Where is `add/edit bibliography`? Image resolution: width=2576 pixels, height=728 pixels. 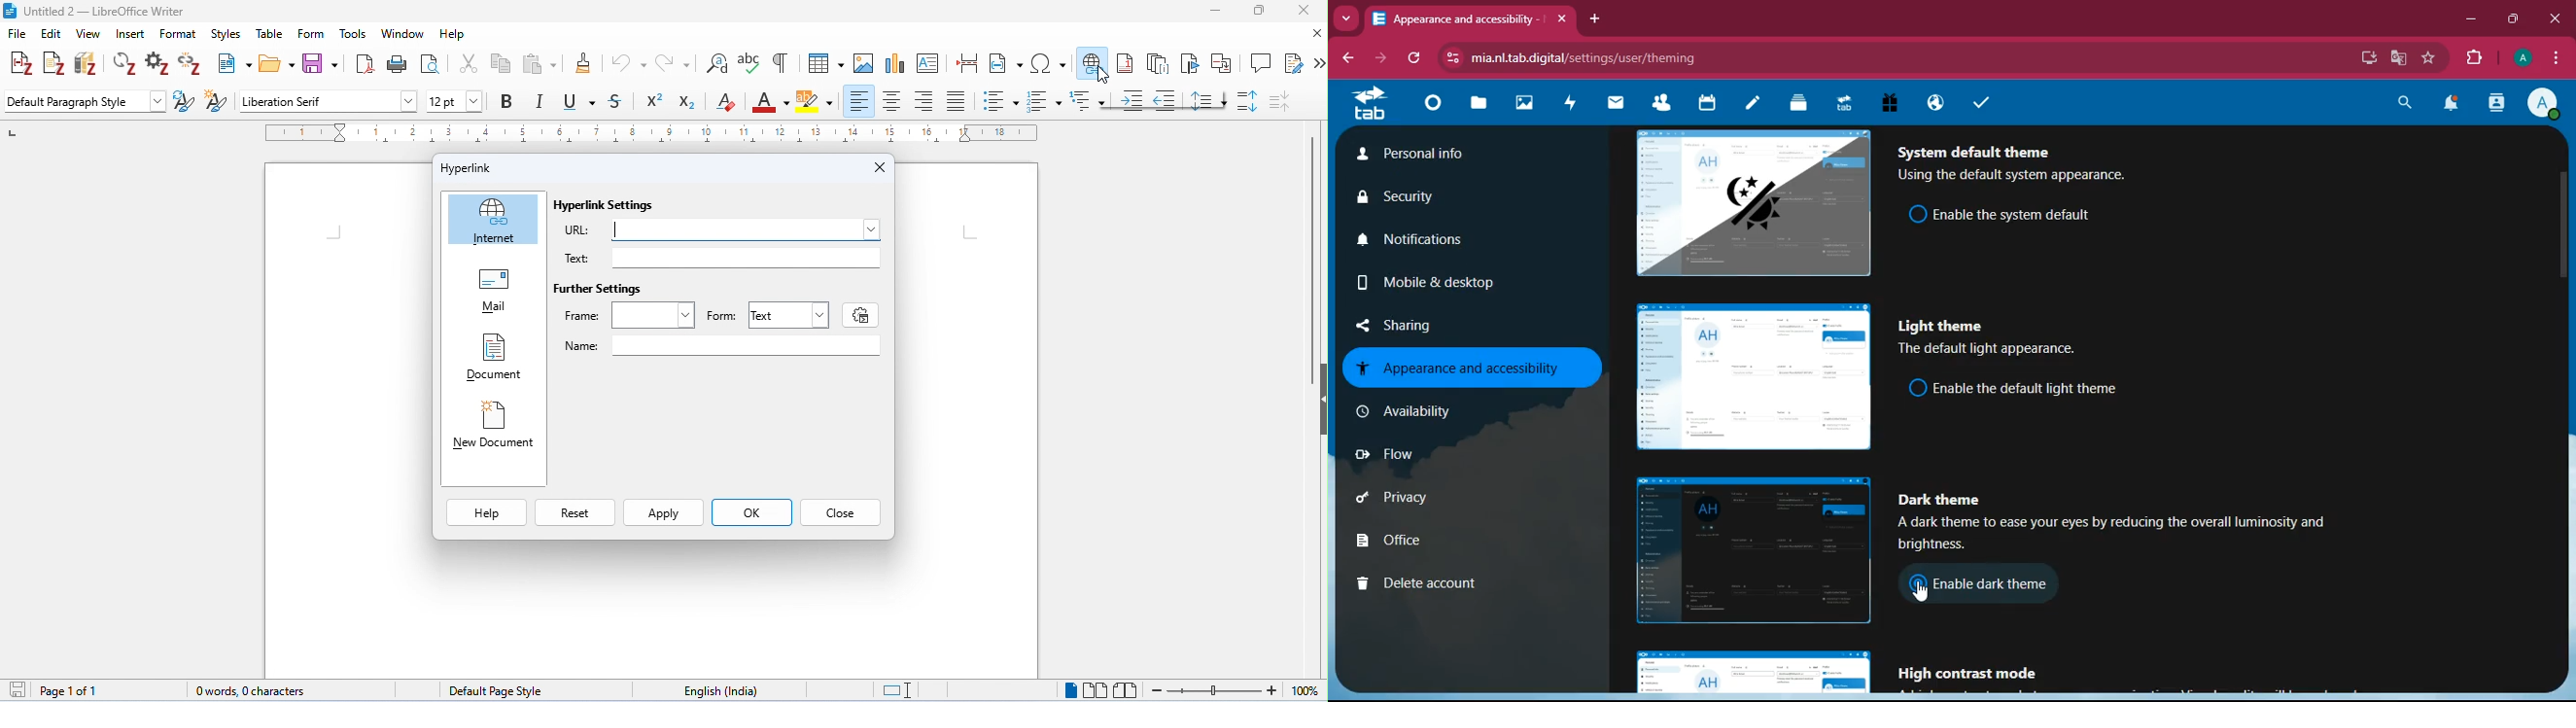 add/edit bibliography is located at coordinates (86, 63).